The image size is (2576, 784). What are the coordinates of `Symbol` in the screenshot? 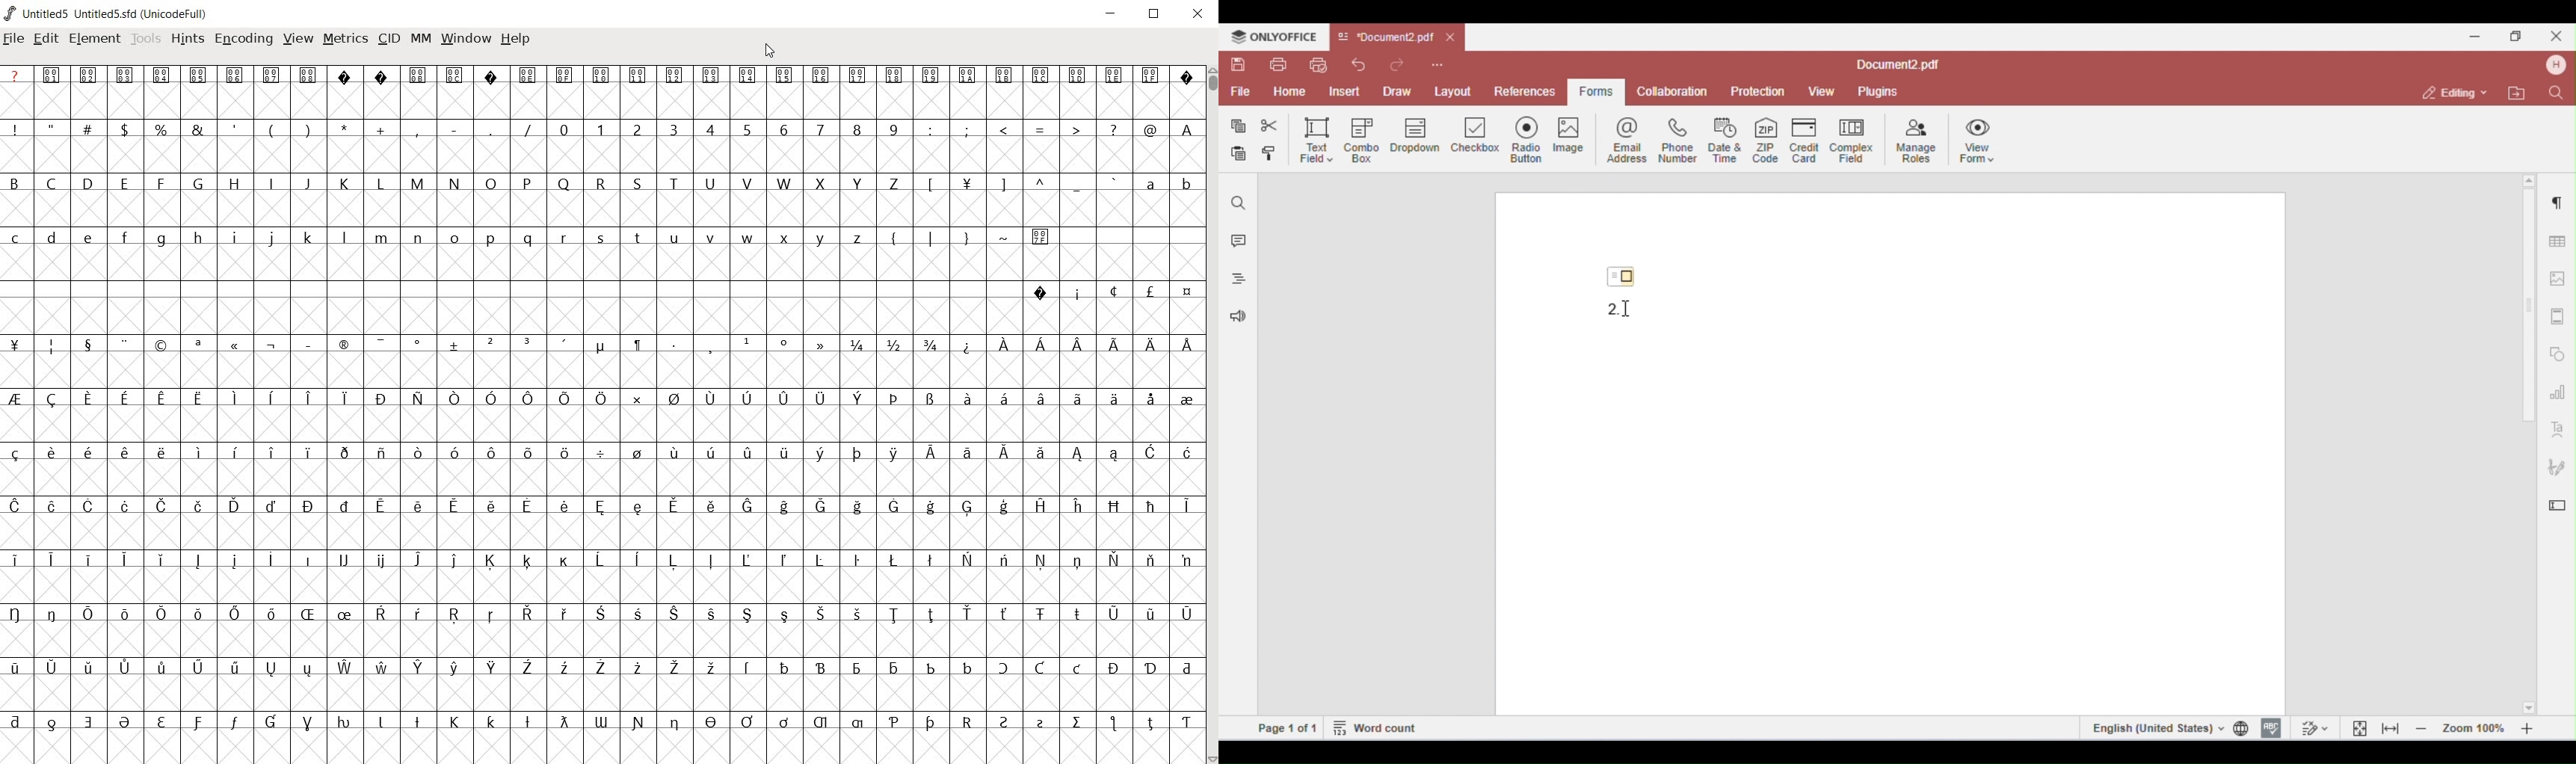 It's located at (746, 344).